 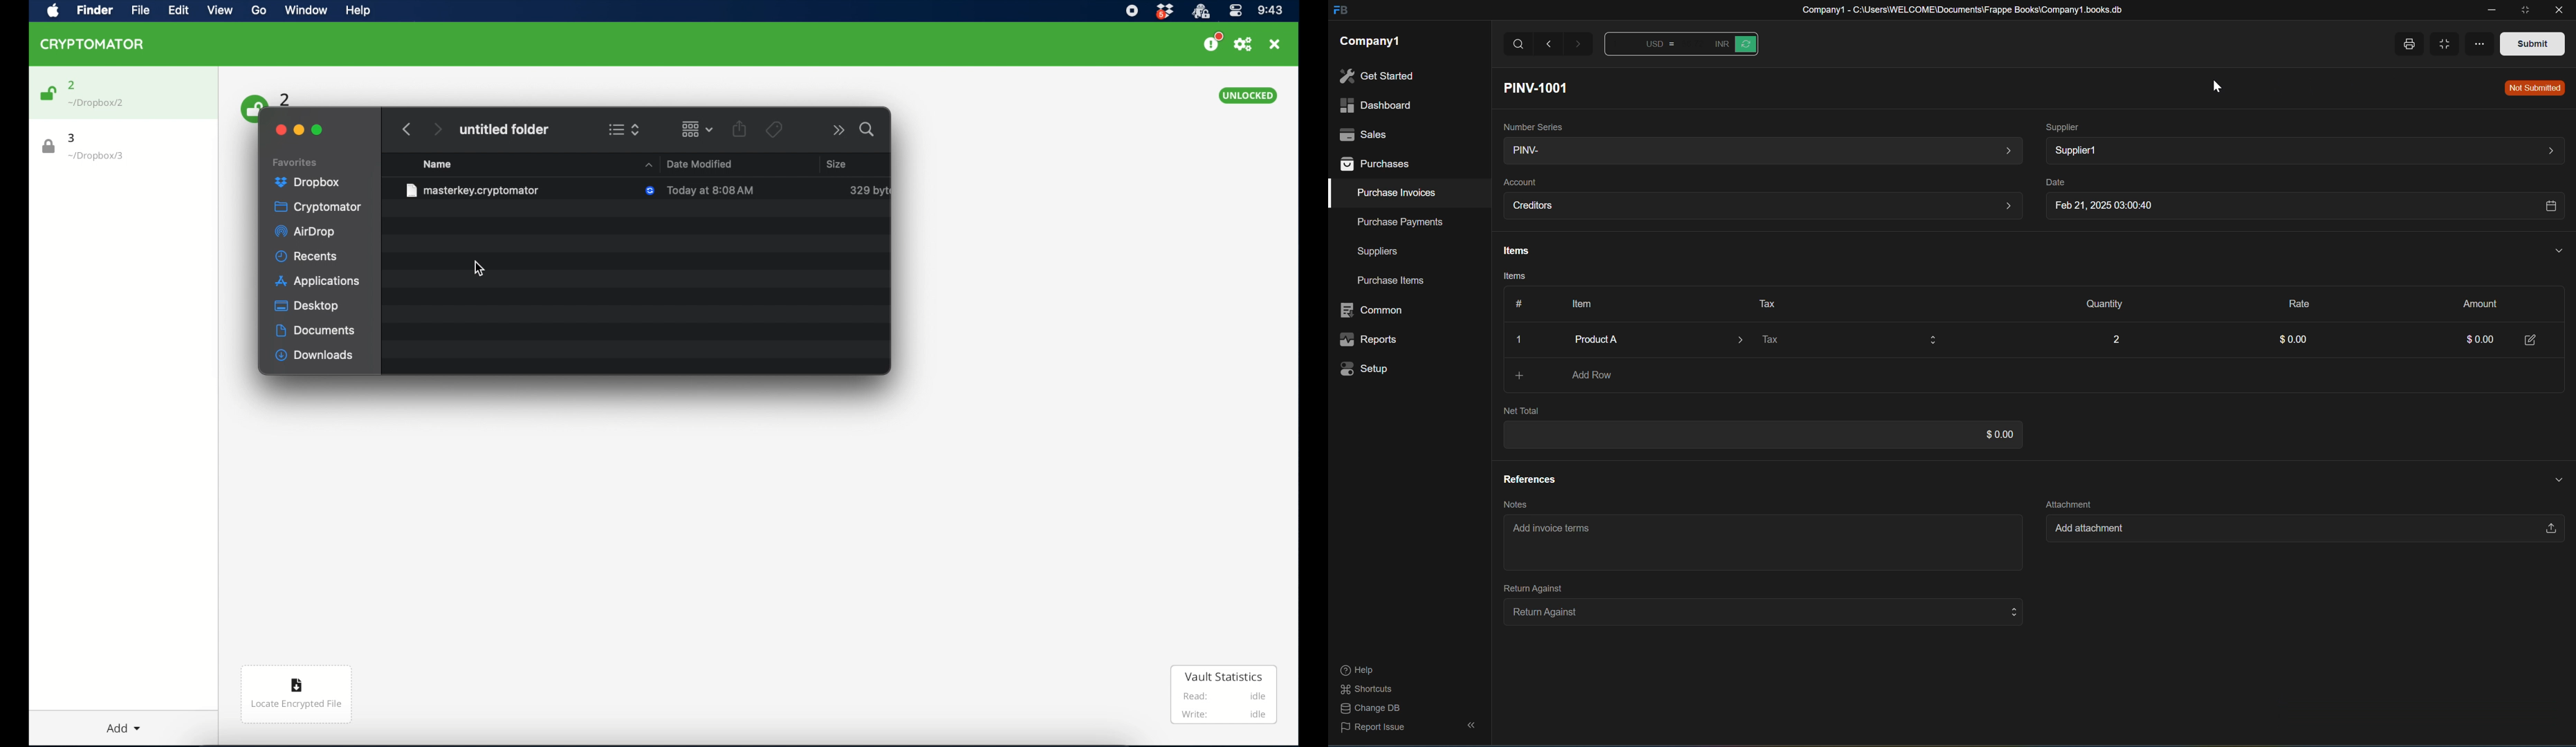 I want to click on name, so click(x=437, y=164).